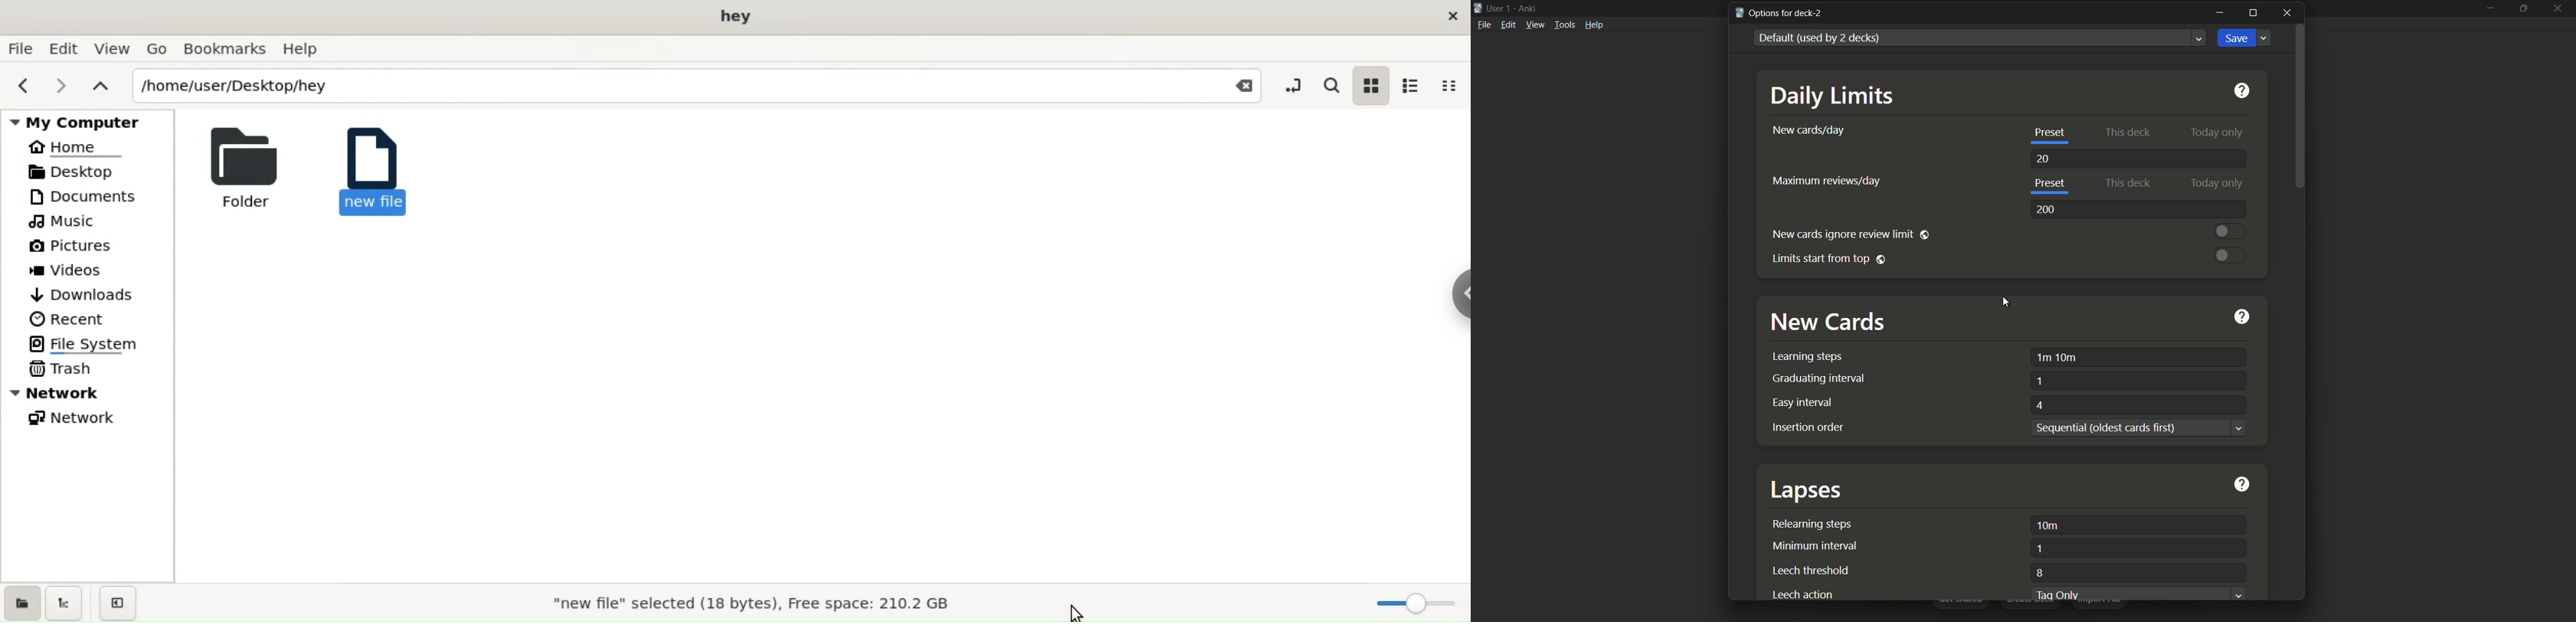  What do you see at coordinates (2525, 7) in the screenshot?
I see `maximize` at bounding box center [2525, 7].